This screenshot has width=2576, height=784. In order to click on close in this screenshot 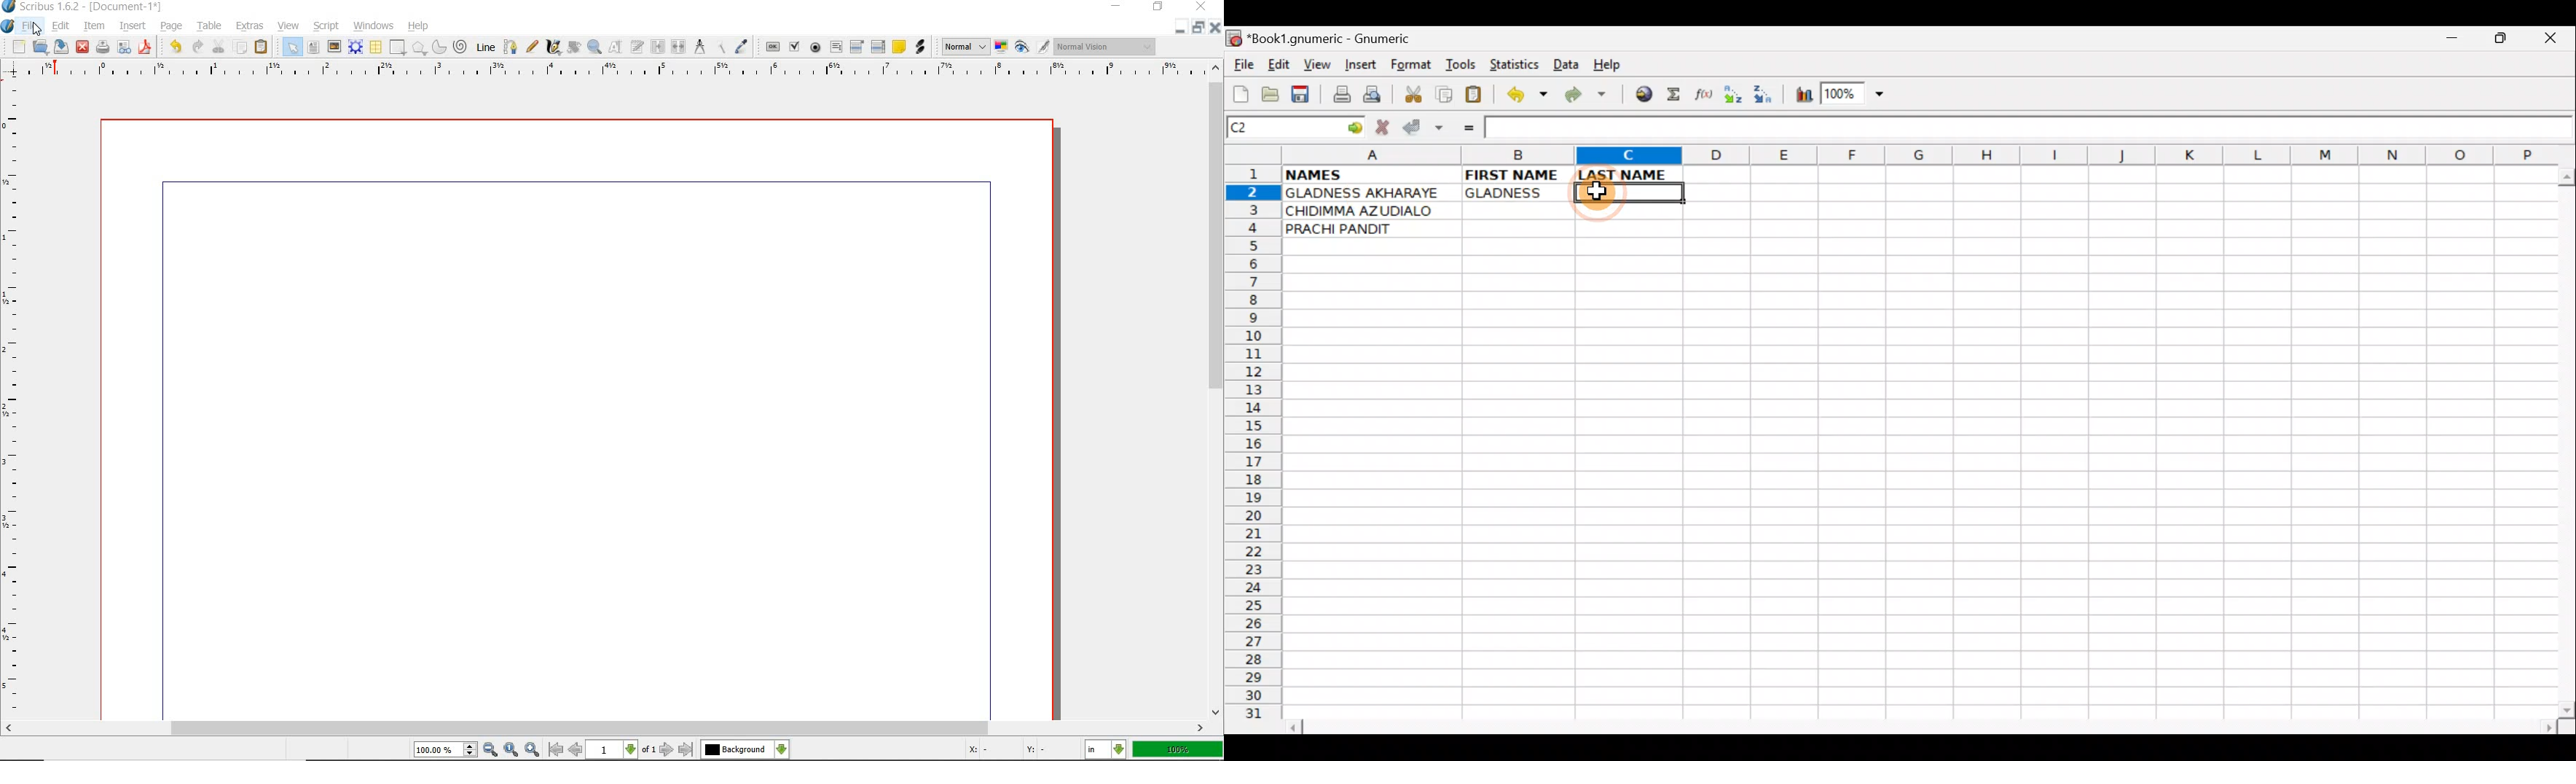, I will do `click(82, 47)`.